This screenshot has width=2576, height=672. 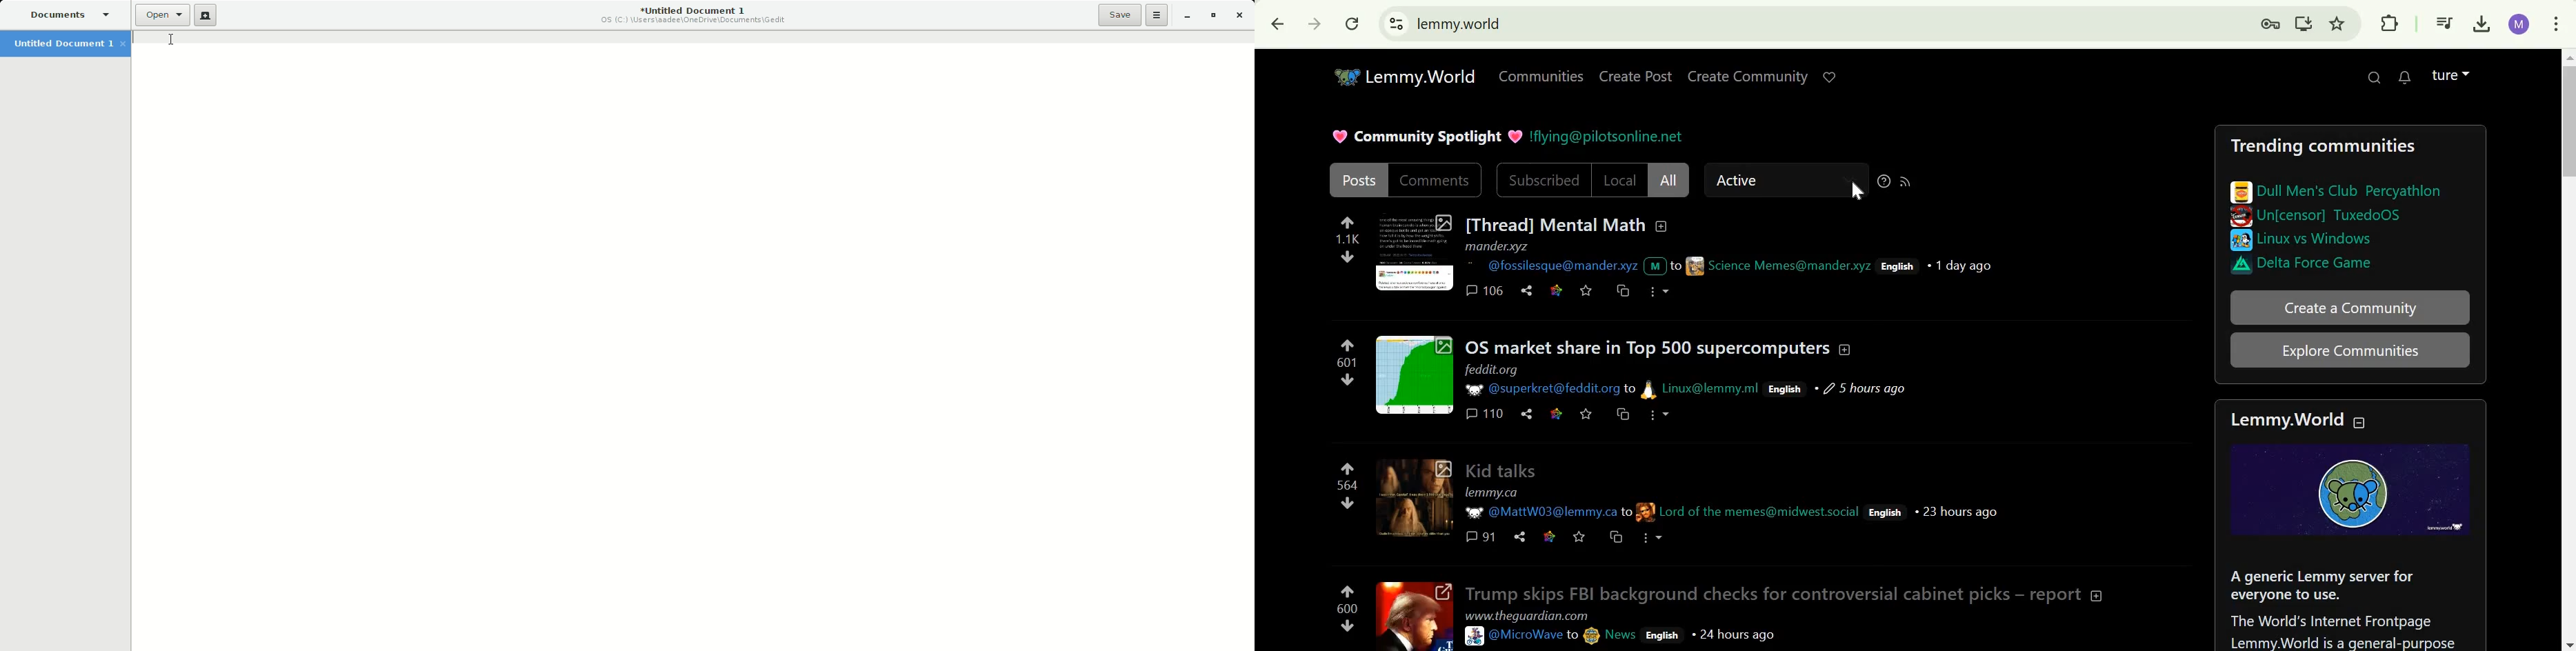 I want to click on comments, so click(x=1484, y=412).